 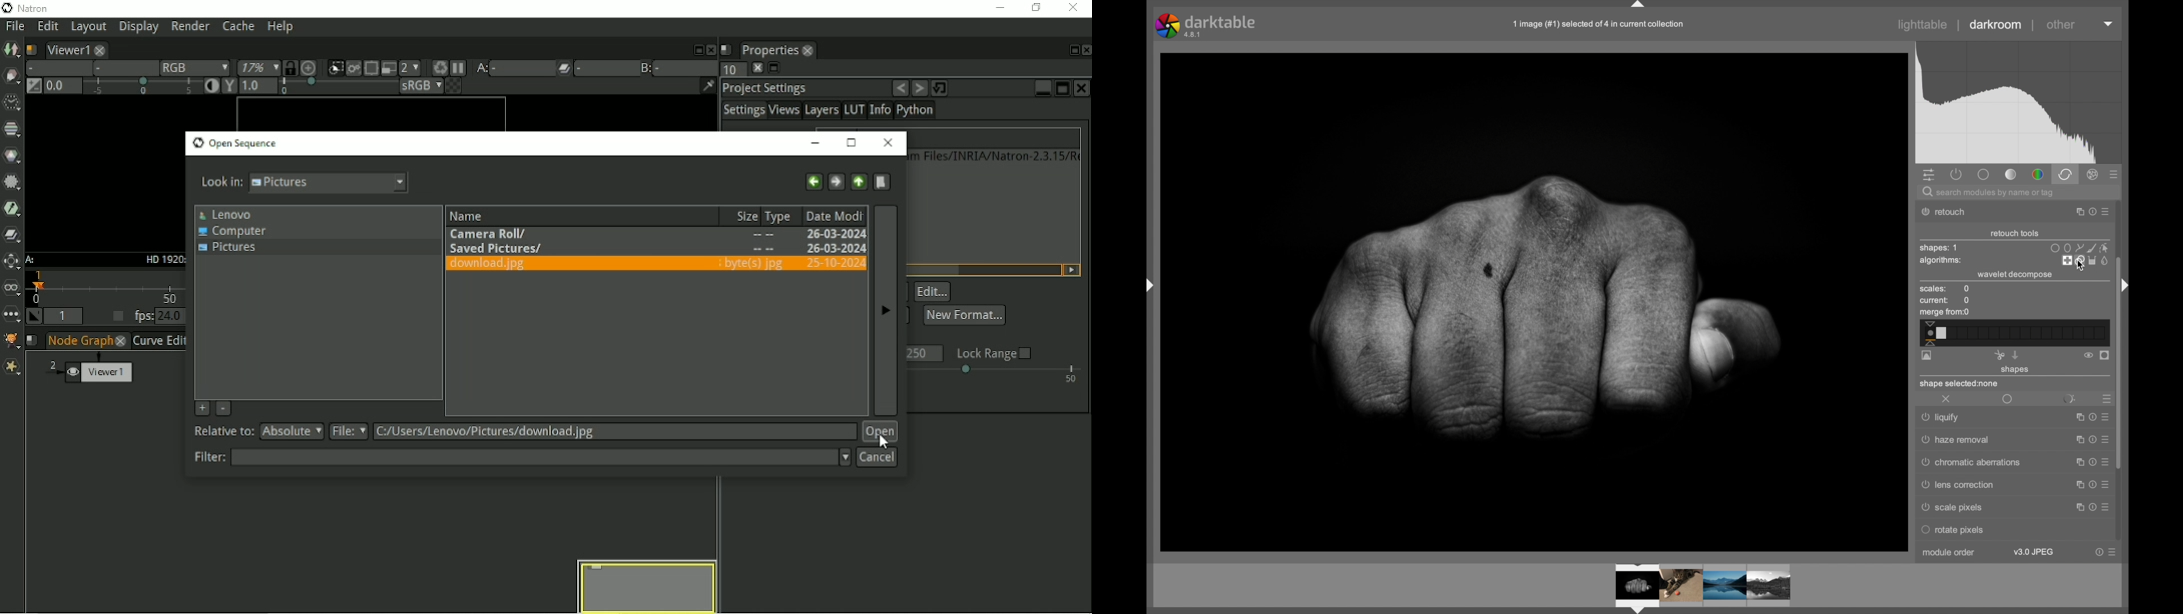 I want to click on retouch, so click(x=1950, y=212).